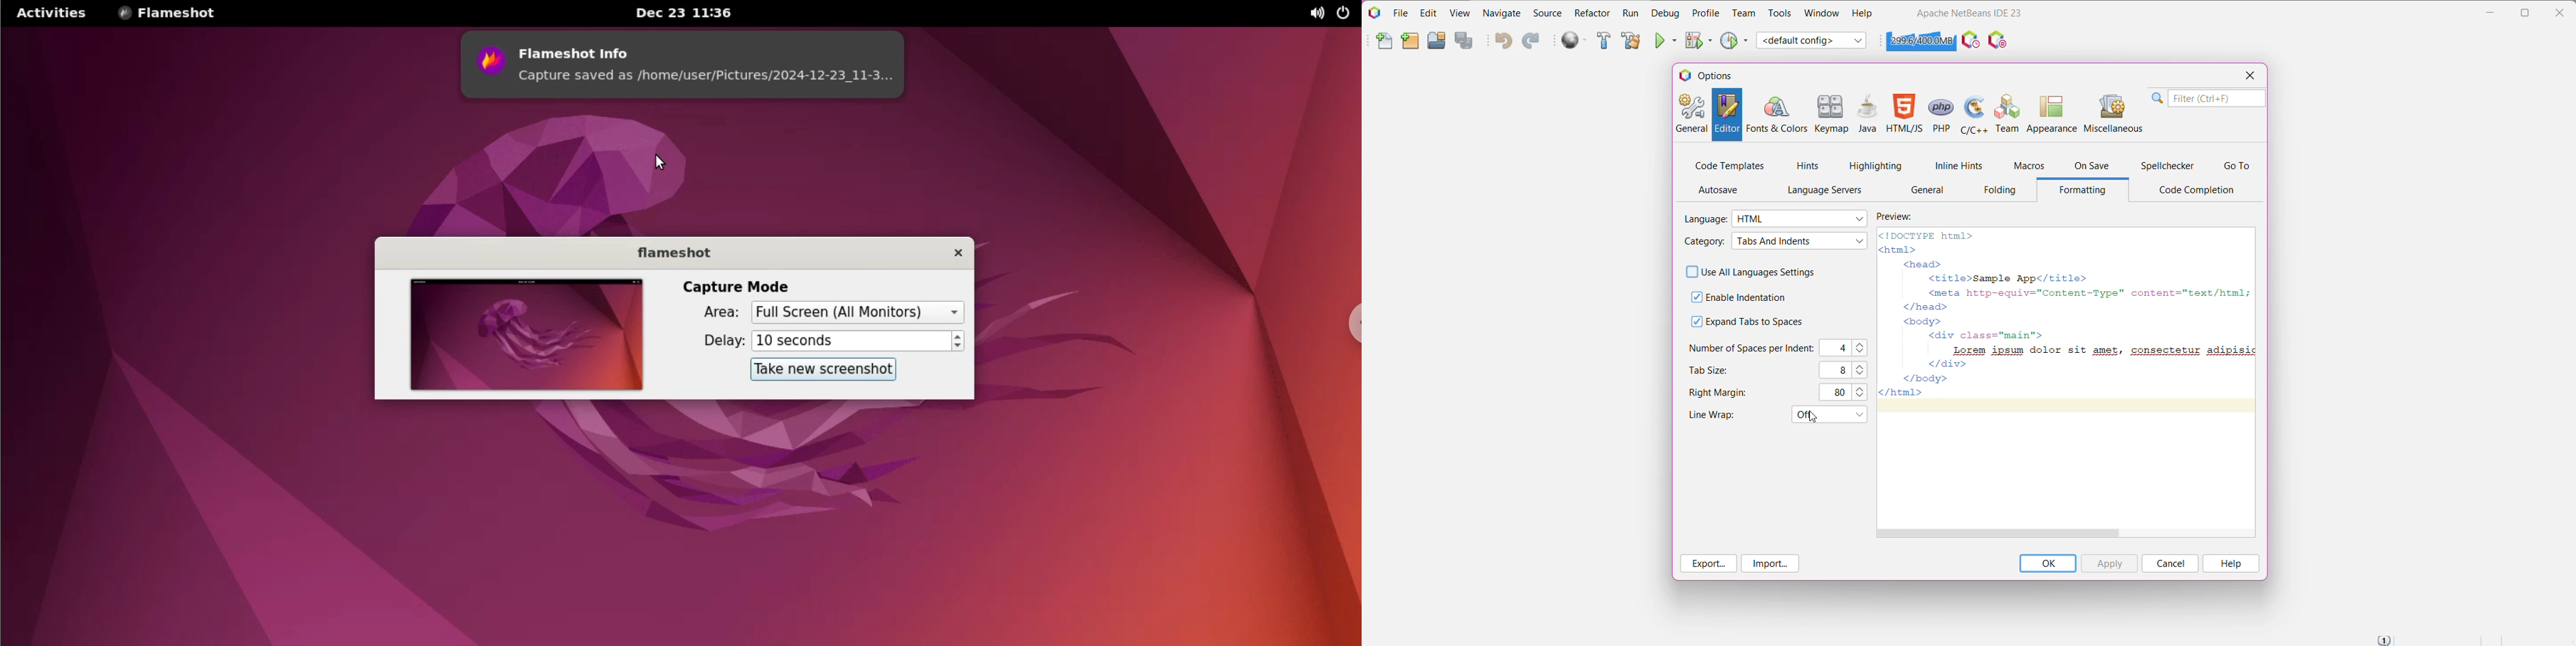 This screenshot has width=2576, height=672. I want to click on General, so click(1928, 191).